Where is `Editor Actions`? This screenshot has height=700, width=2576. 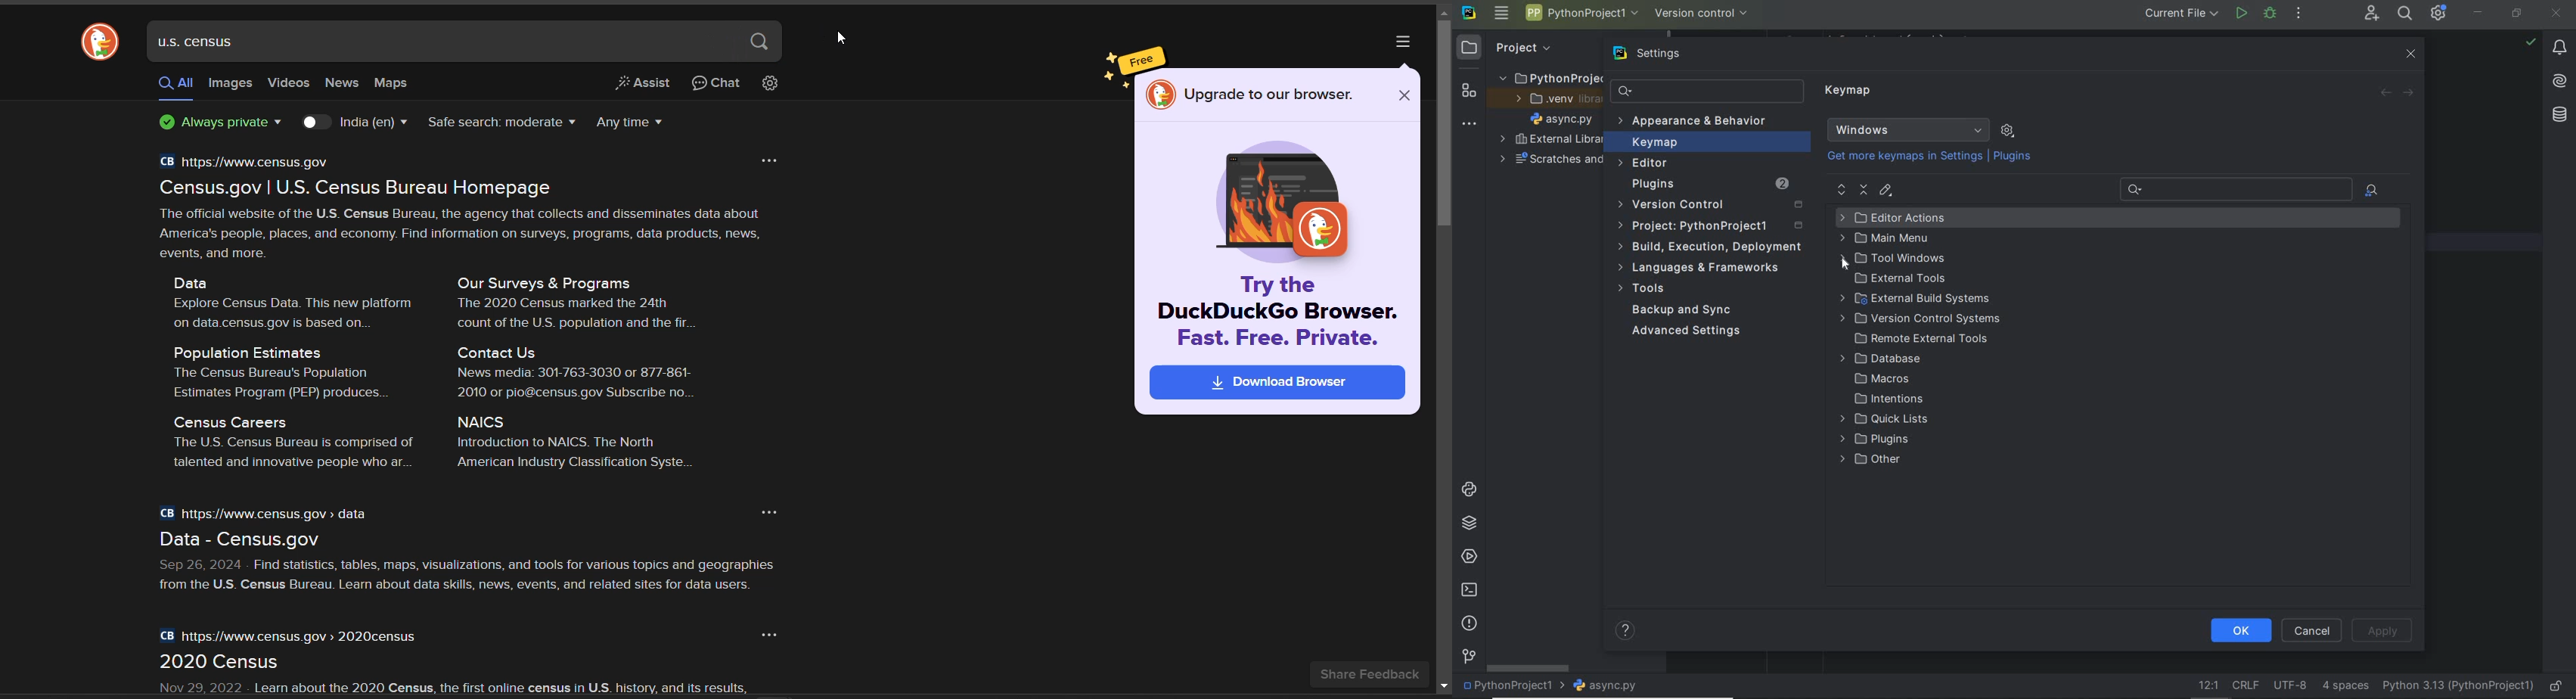 Editor Actions is located at coordinates (1894, 217).